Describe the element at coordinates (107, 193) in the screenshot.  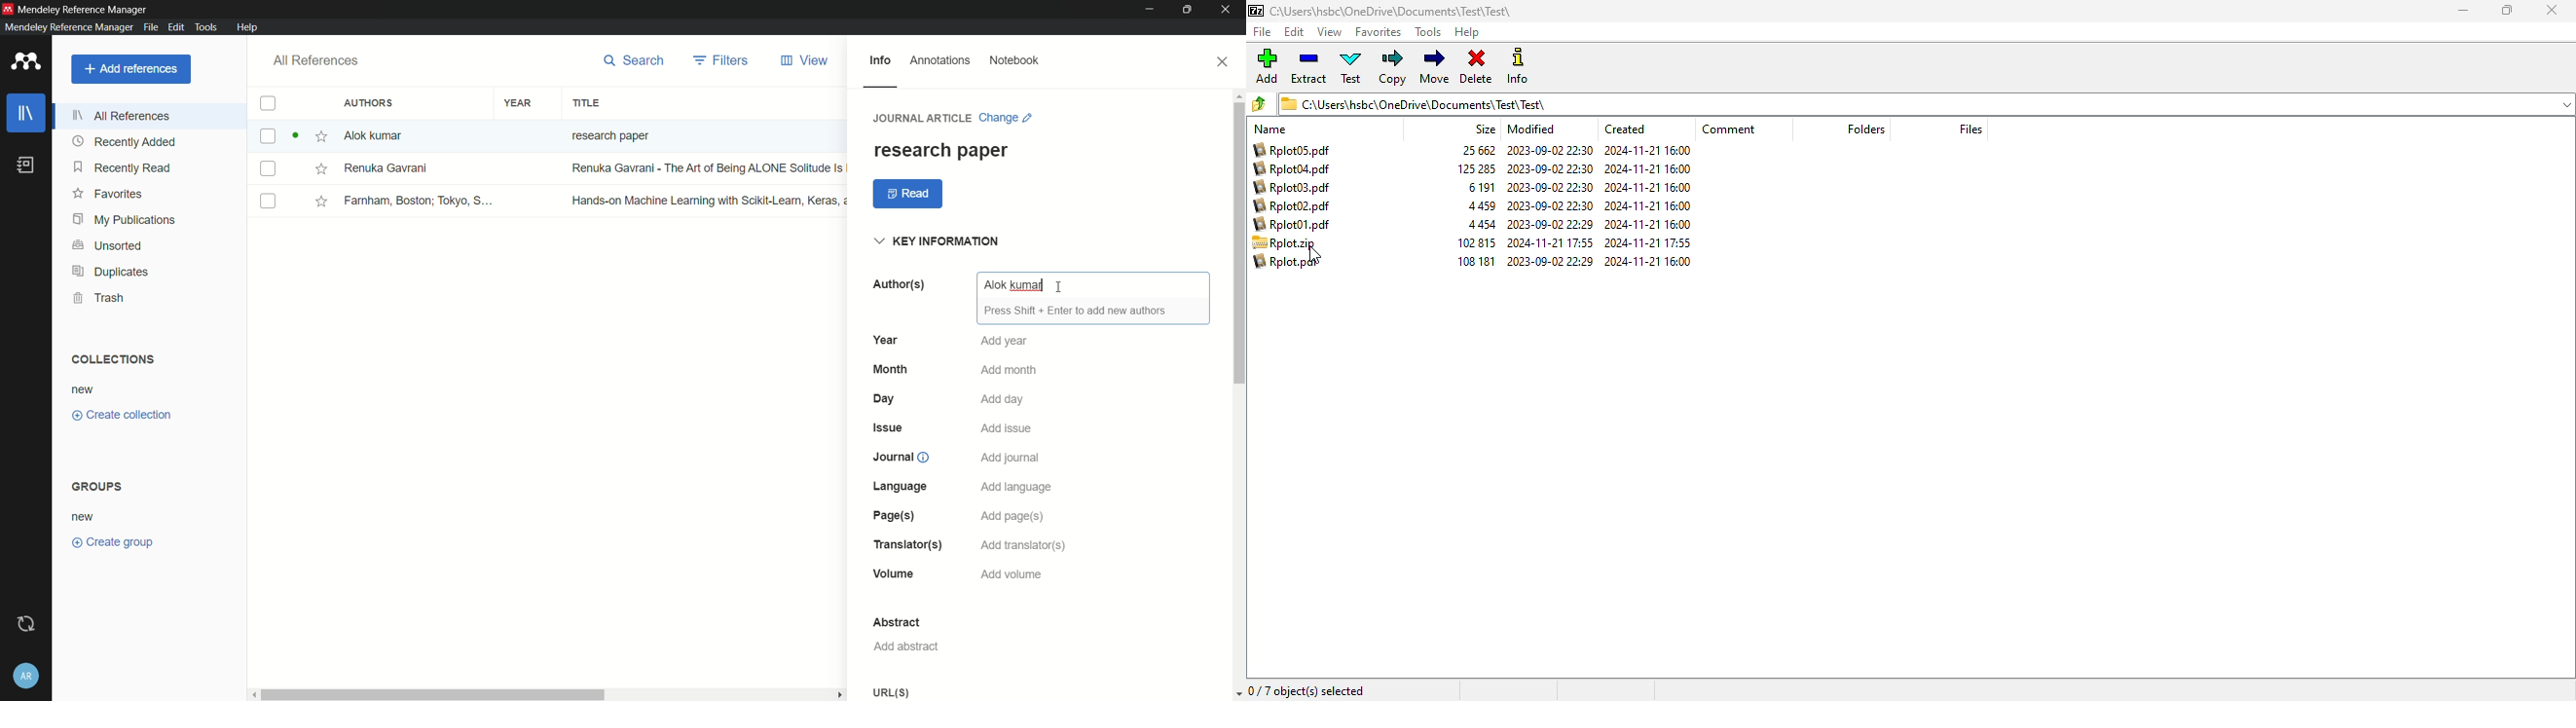
I see `favorites` at that location.